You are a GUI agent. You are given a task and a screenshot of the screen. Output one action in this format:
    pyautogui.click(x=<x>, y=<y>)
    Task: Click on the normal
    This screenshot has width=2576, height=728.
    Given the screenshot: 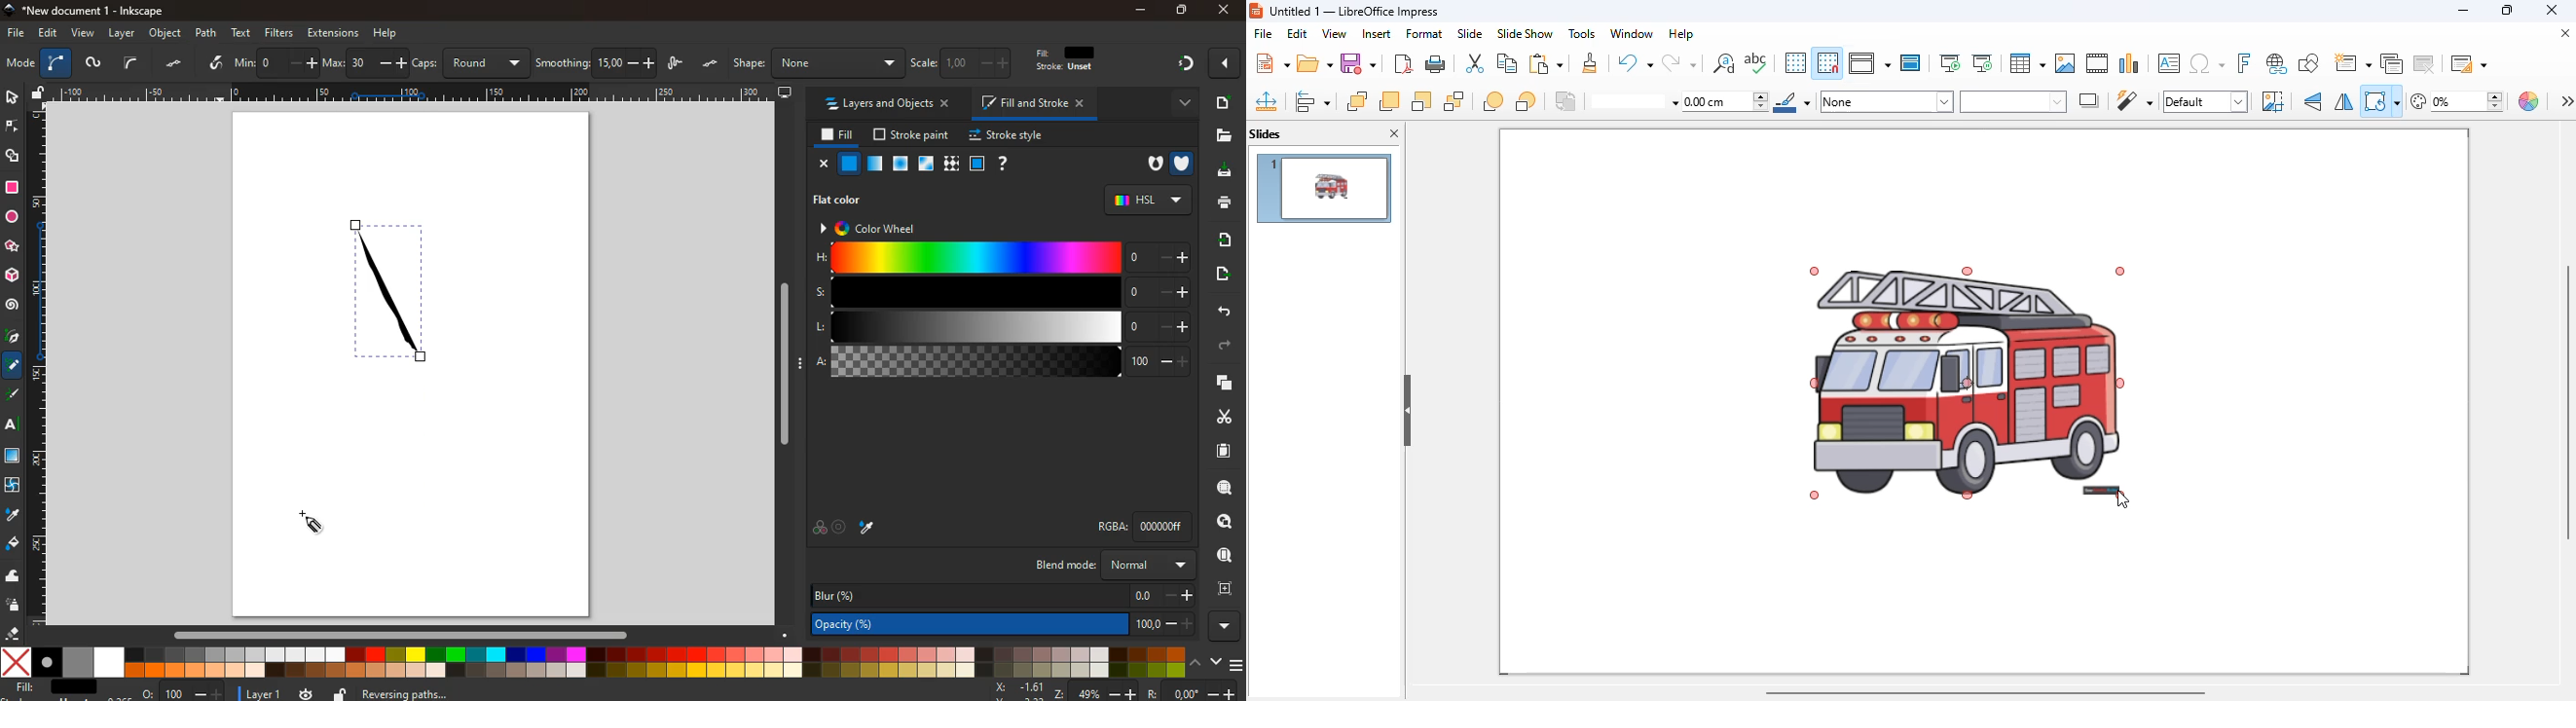 What is the action you would take?
    pyautogui.click(x=851, y=163)
    